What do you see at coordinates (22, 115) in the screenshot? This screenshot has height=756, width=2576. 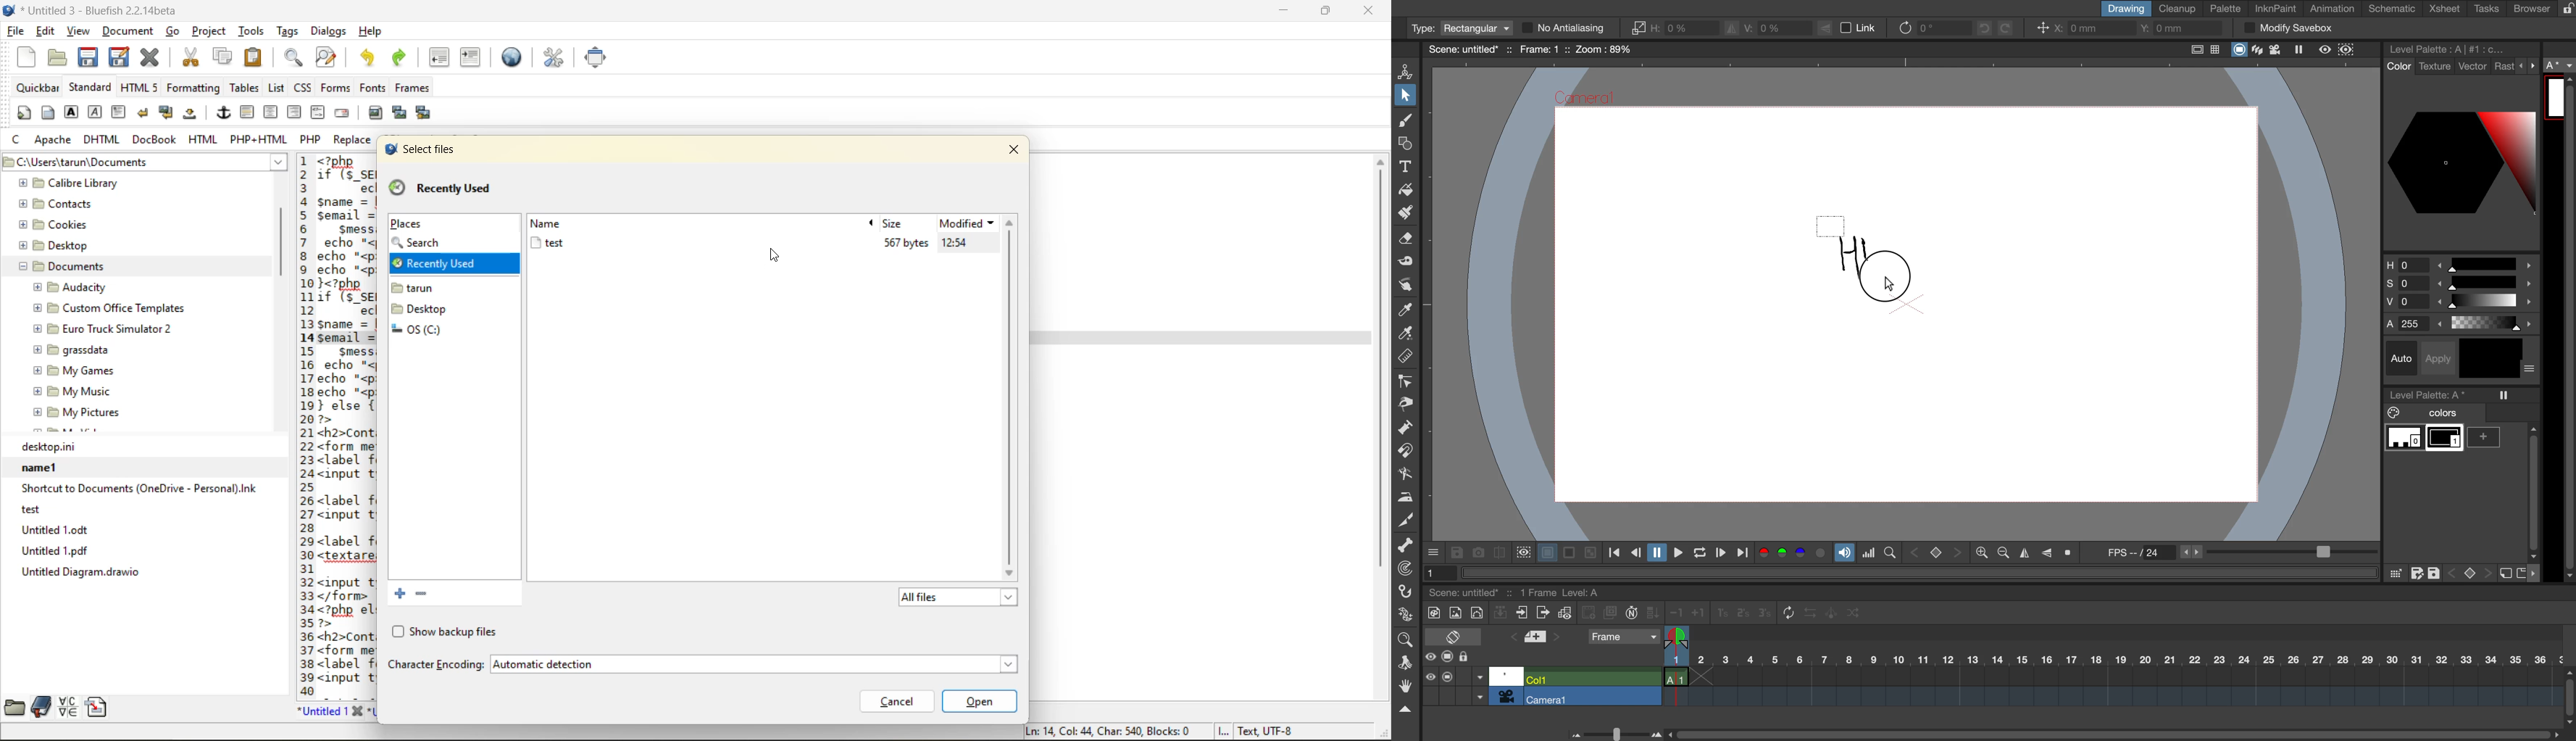 I see `quickstart` at bounding box center [22, 115].